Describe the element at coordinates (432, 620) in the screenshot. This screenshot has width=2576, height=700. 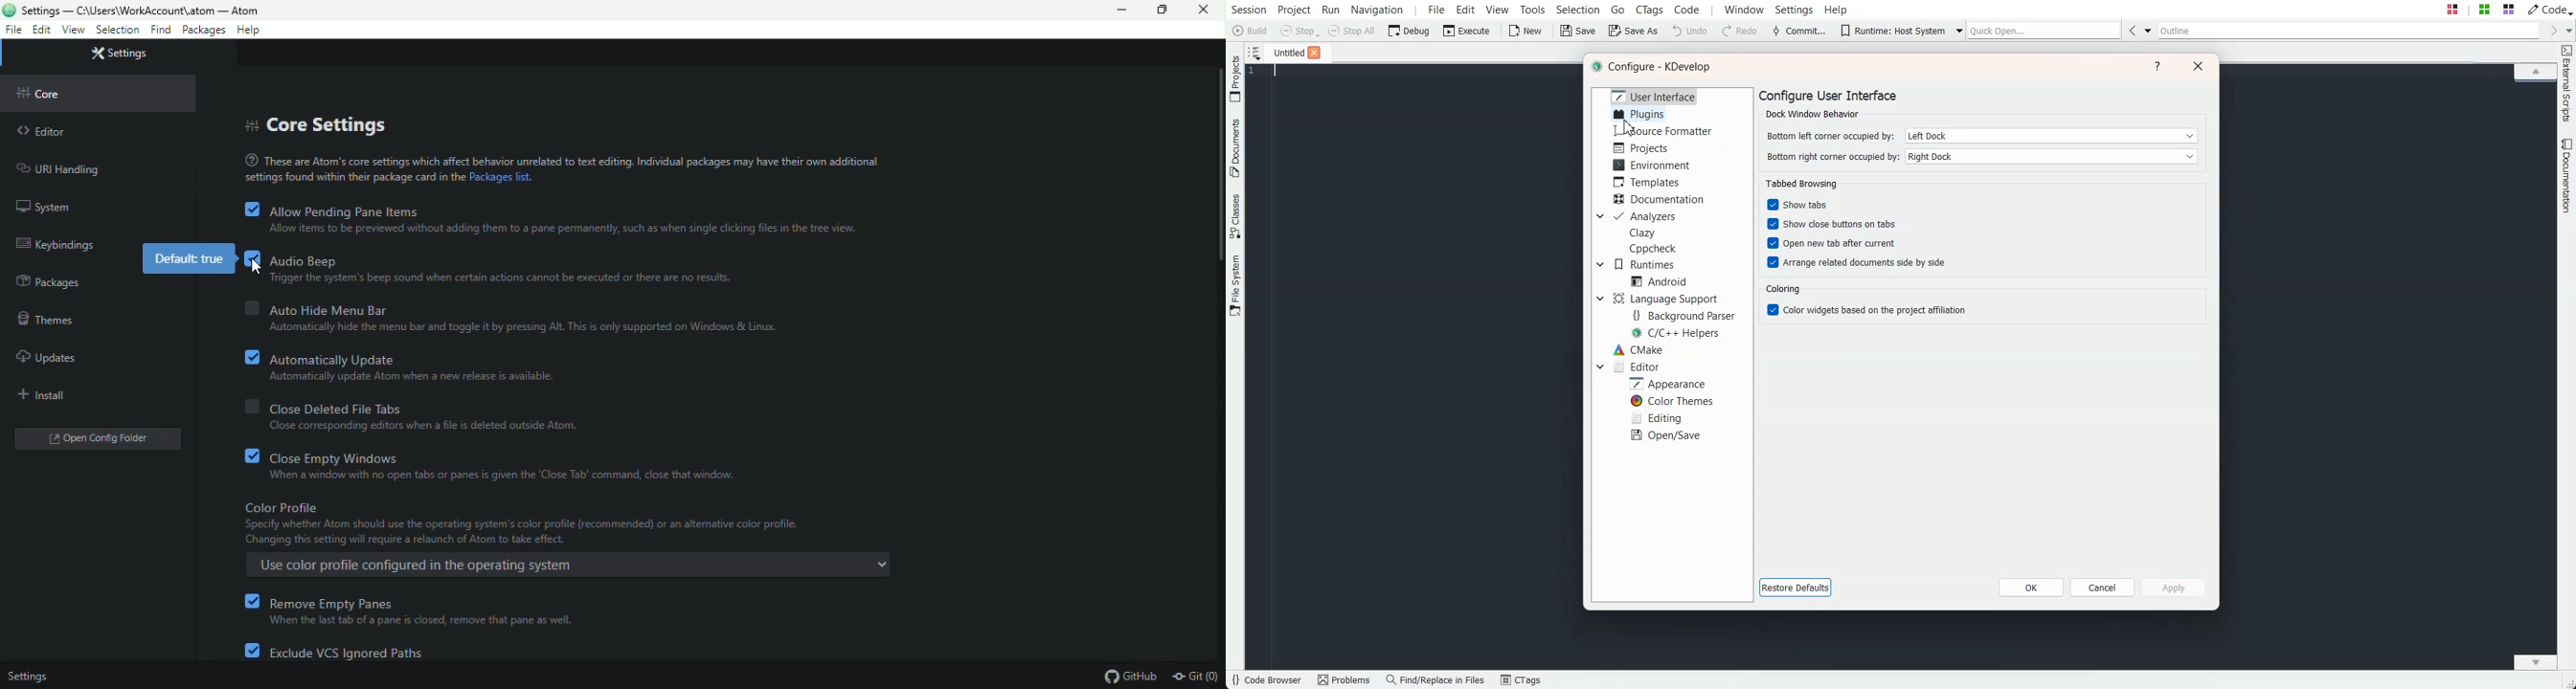
I see `When the last tab of a pane is closed, remove that pane as well.` at that location.